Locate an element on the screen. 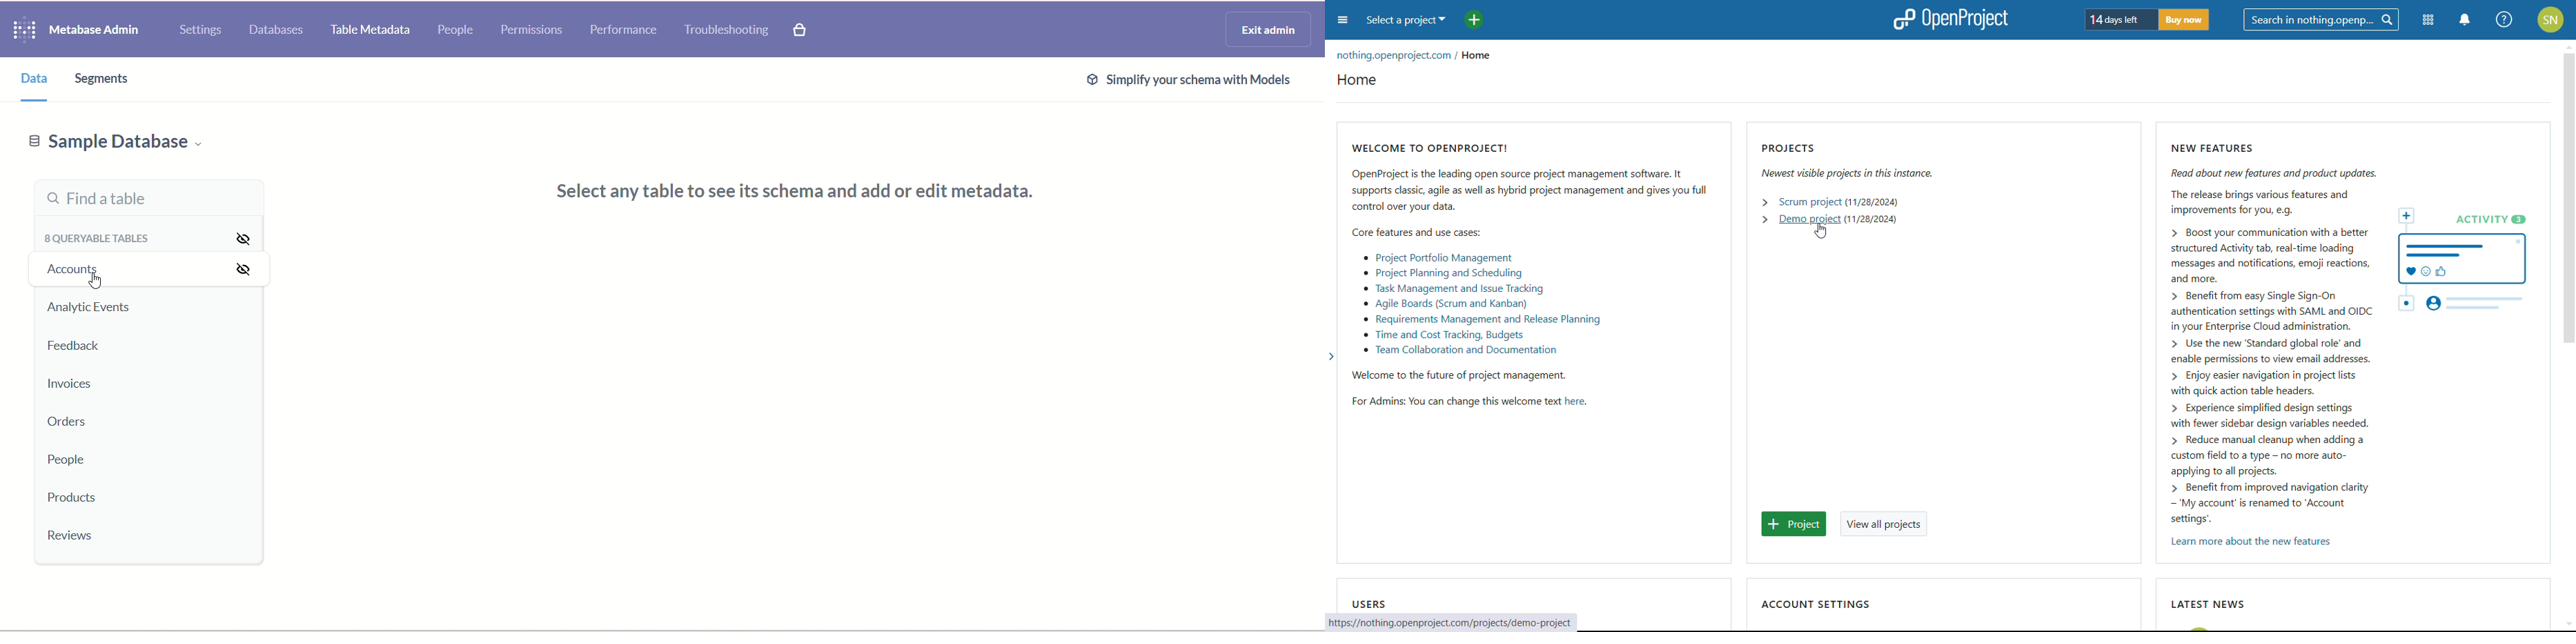 This screenshot has height=644, width=2576. expand scrum project is located at coordinates (1765, 201).